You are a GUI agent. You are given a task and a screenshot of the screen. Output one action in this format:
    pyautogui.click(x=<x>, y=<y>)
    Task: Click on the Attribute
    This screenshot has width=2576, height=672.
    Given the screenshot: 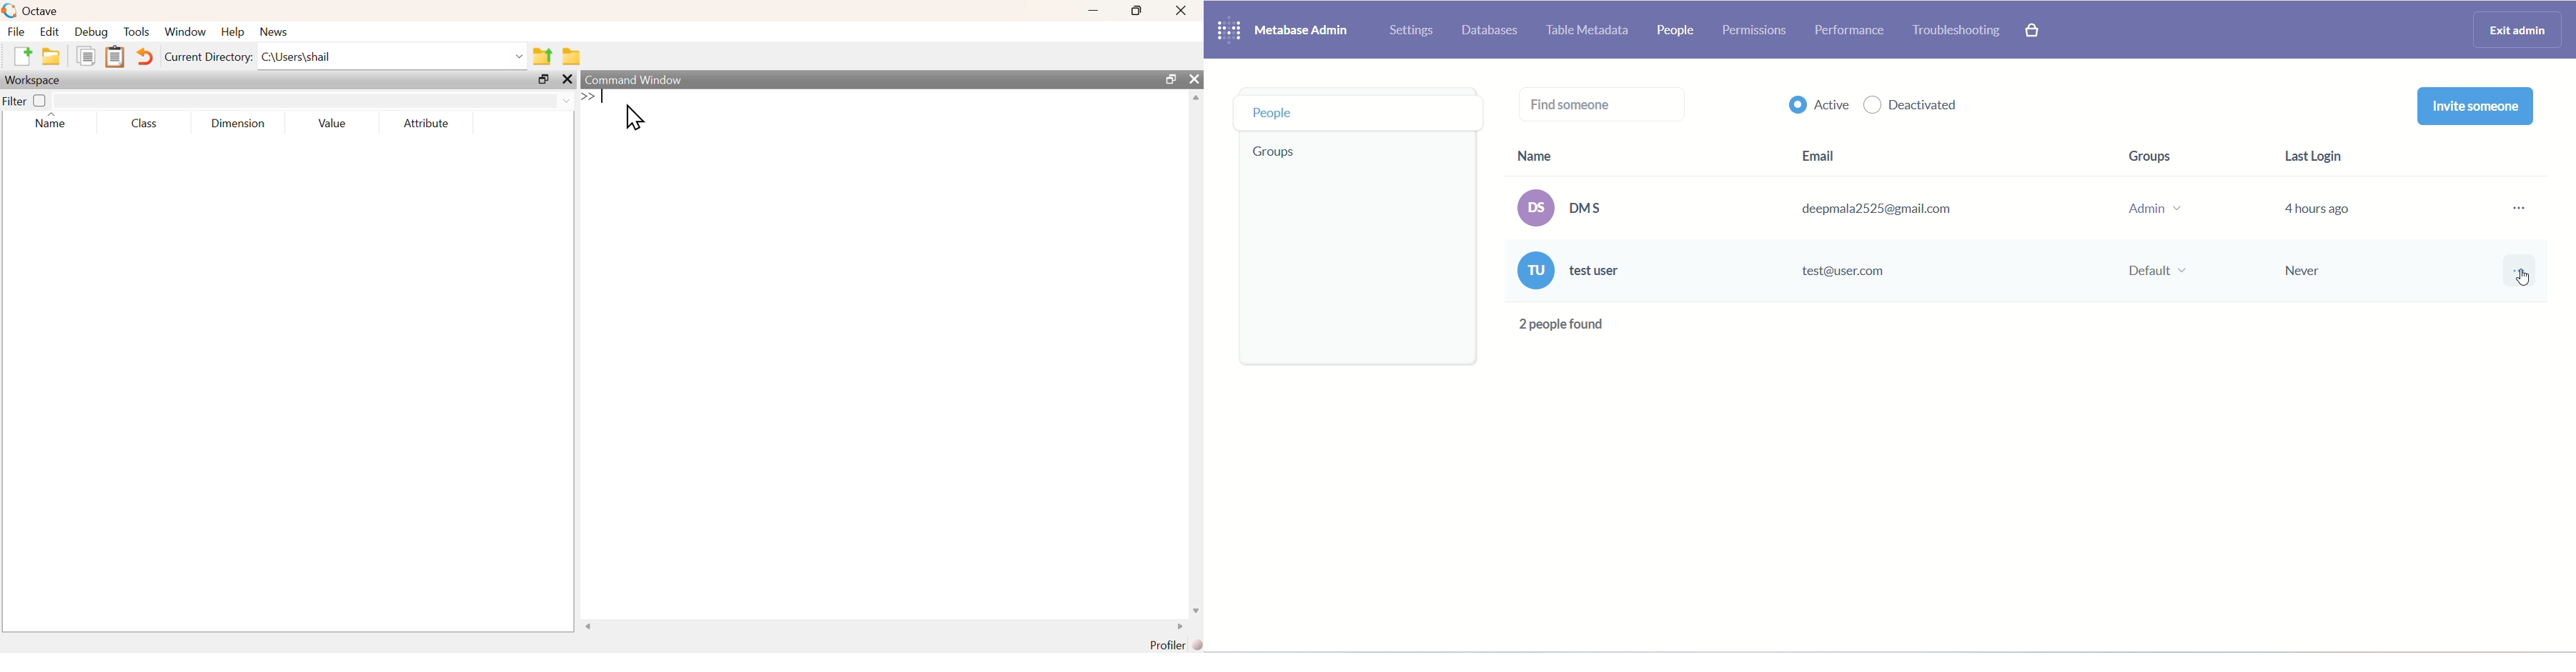 What is the action you would take?
    pyautogui.click(x=427, y=123)
    